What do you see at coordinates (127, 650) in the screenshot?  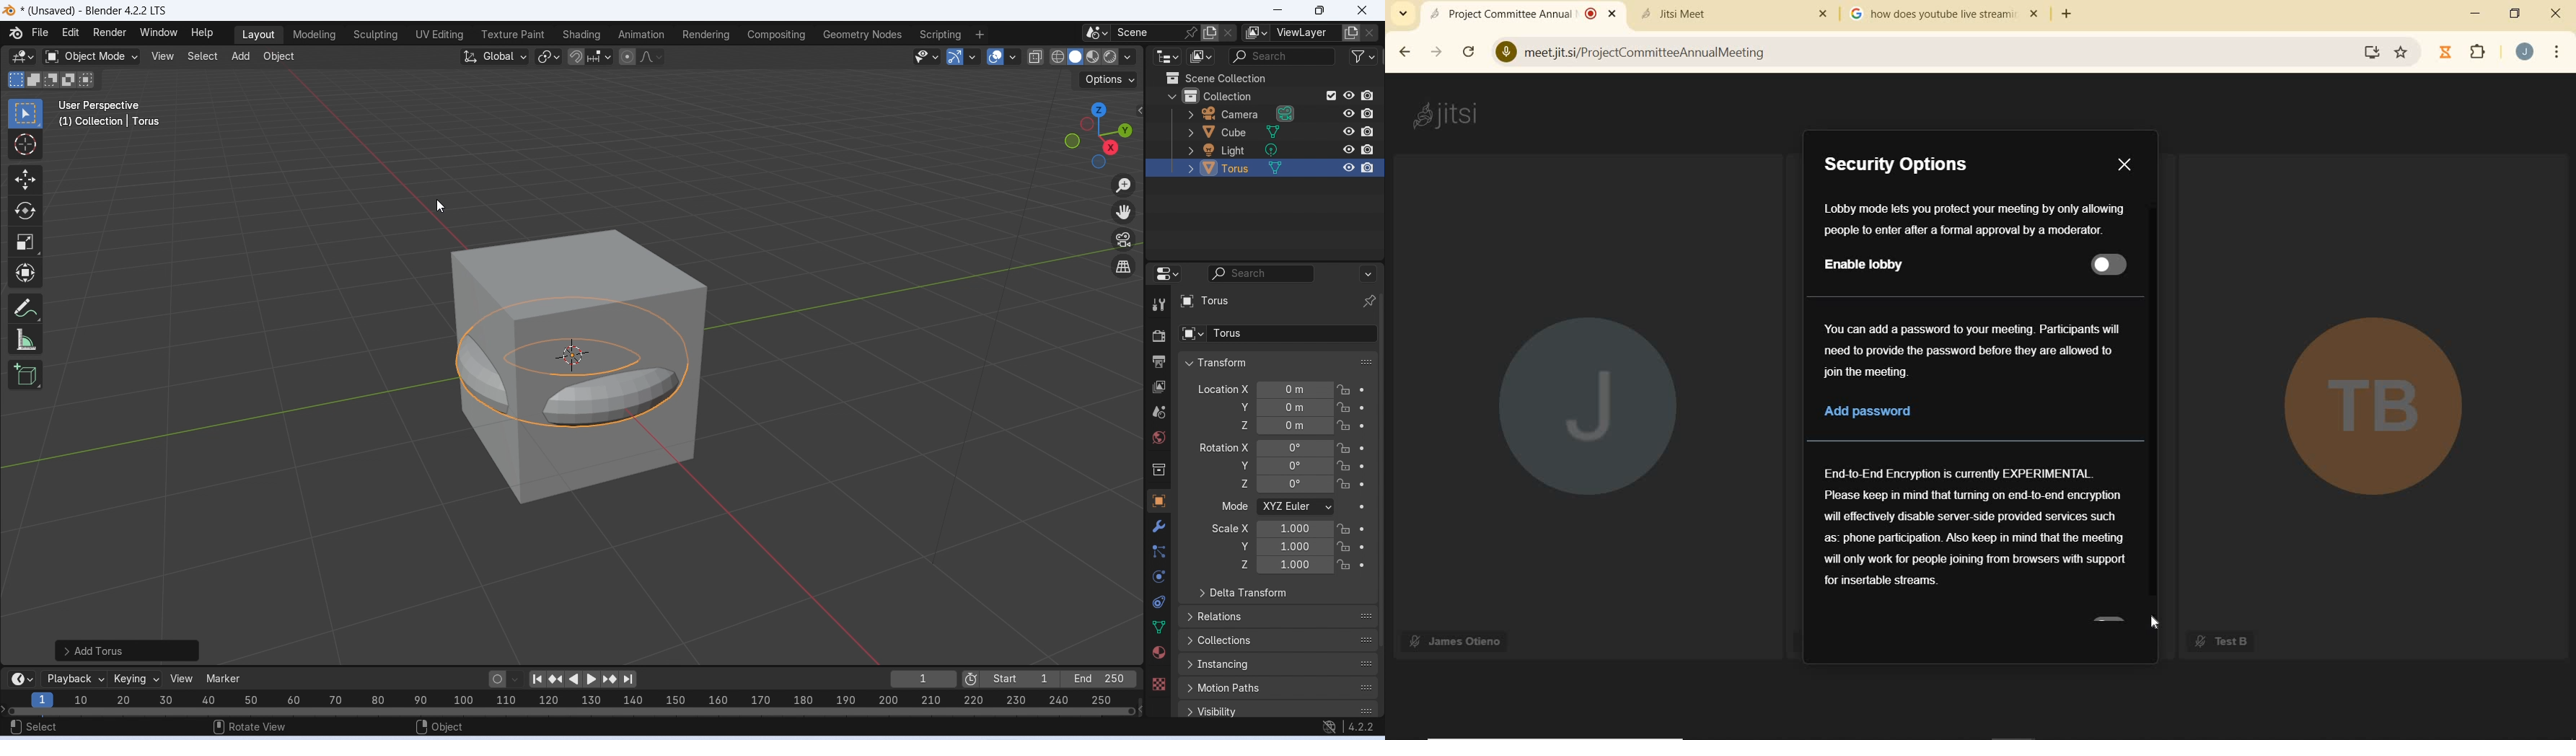 I see `add torus` at bounding box center [127, 650].